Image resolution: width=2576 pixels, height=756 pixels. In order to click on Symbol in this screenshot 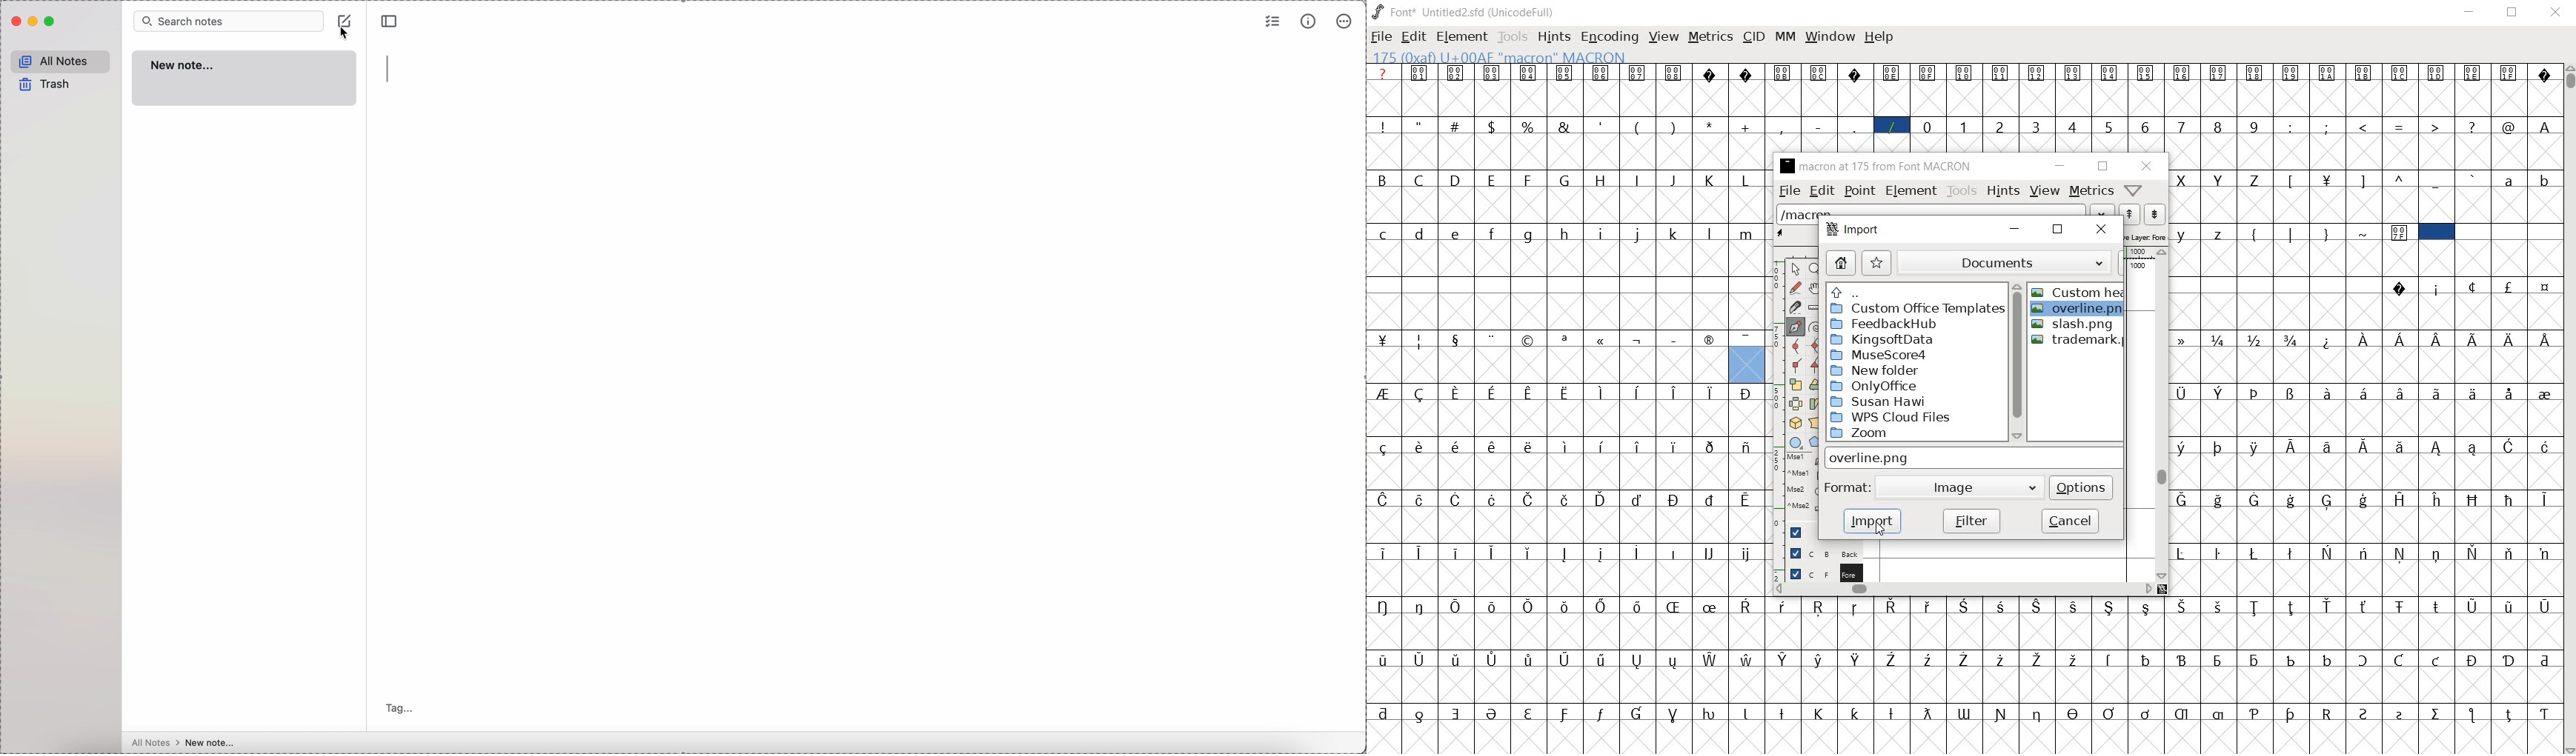, I will do `click(1677, 661)`.